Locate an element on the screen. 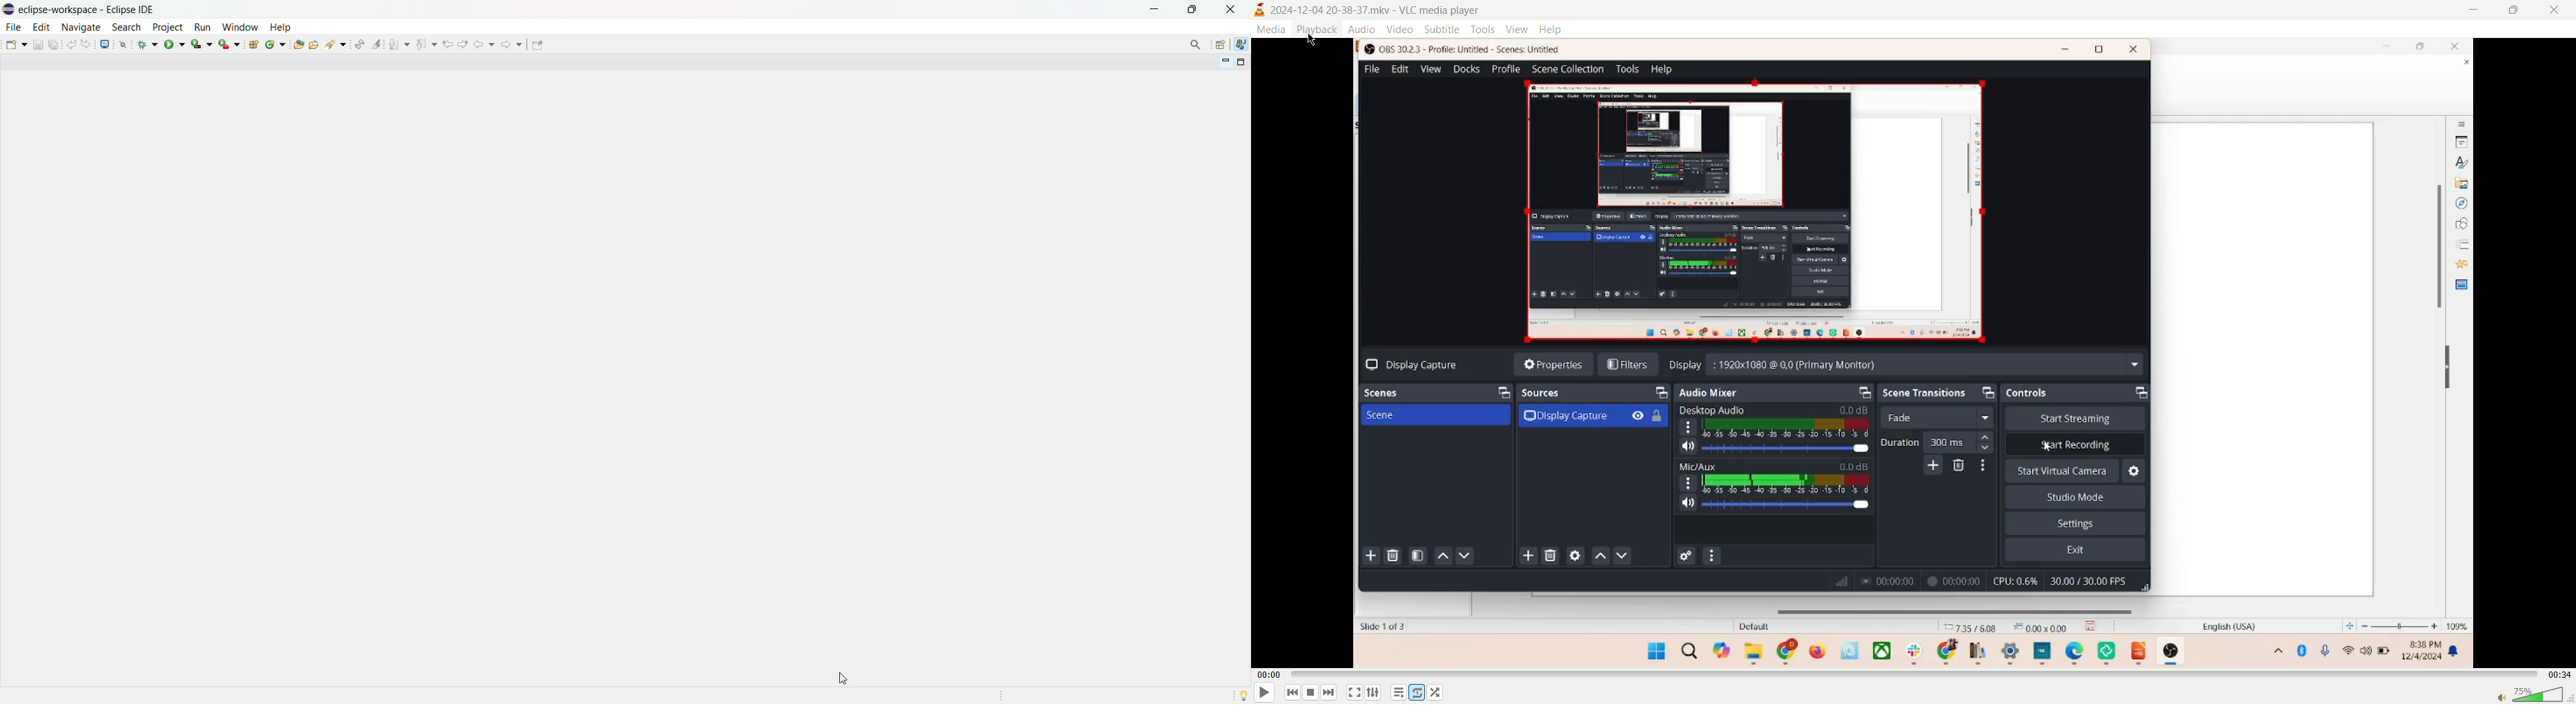  view next location is located at coordinates (463, 43).